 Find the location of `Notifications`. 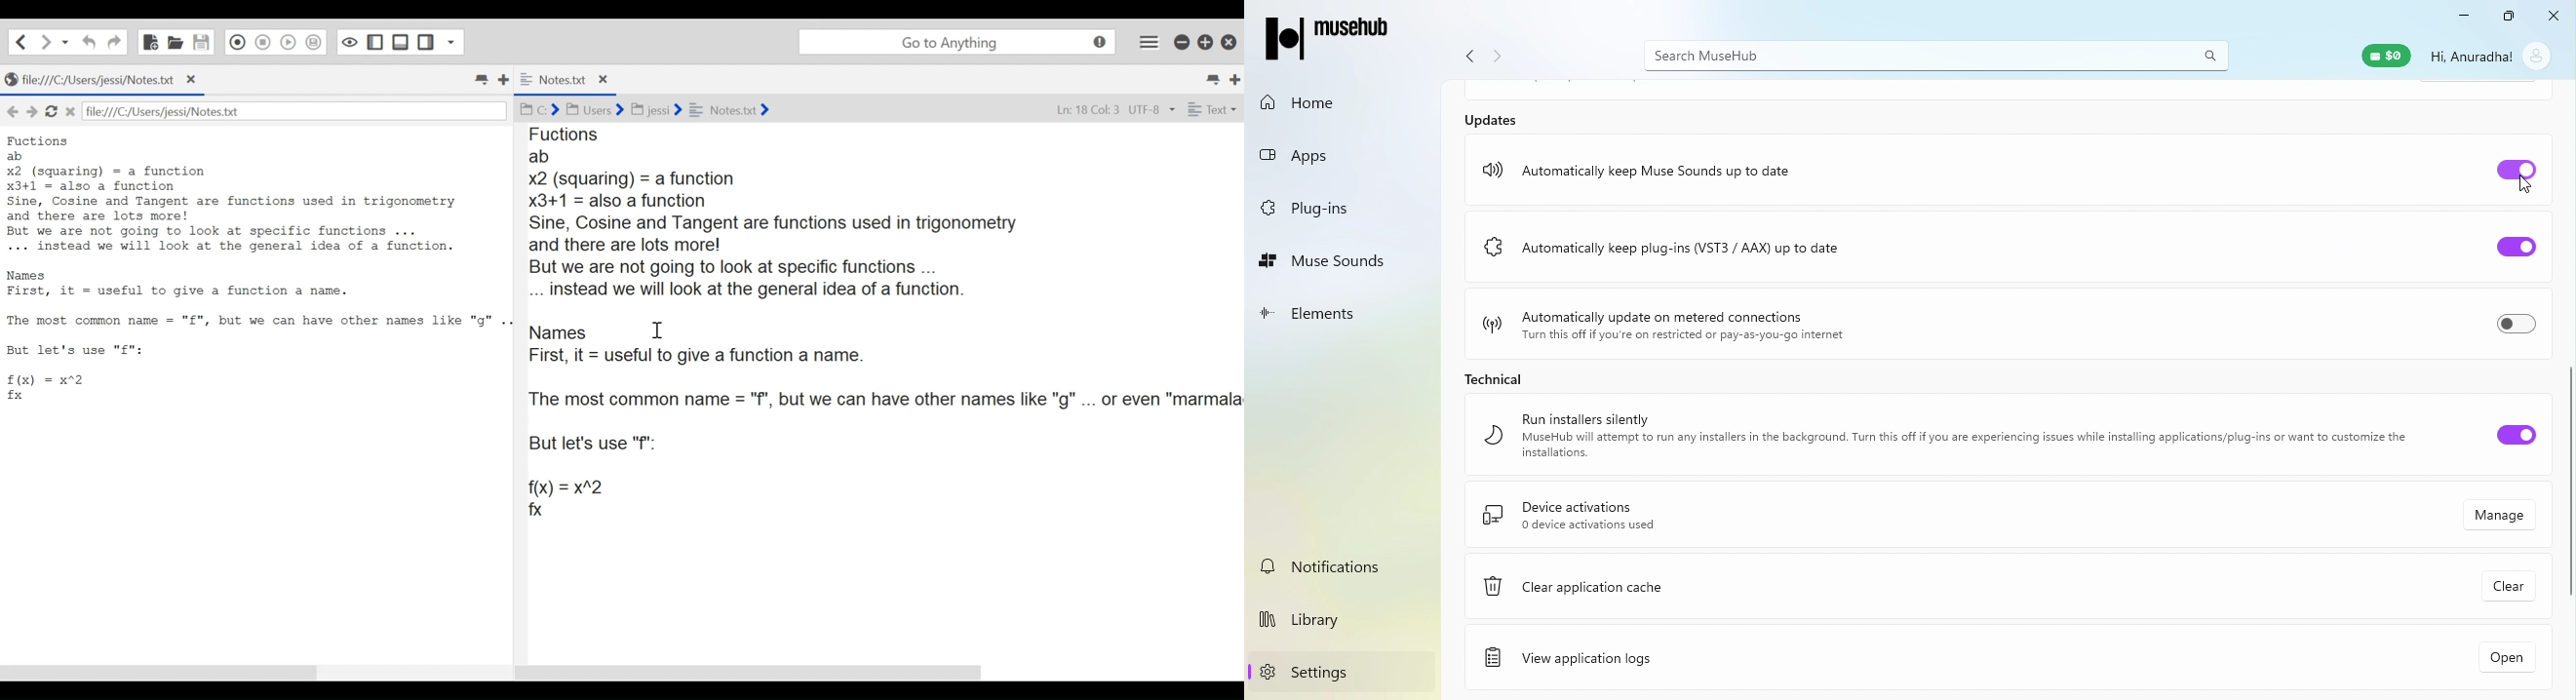

Notifications is located at coordinates (1346, 565).